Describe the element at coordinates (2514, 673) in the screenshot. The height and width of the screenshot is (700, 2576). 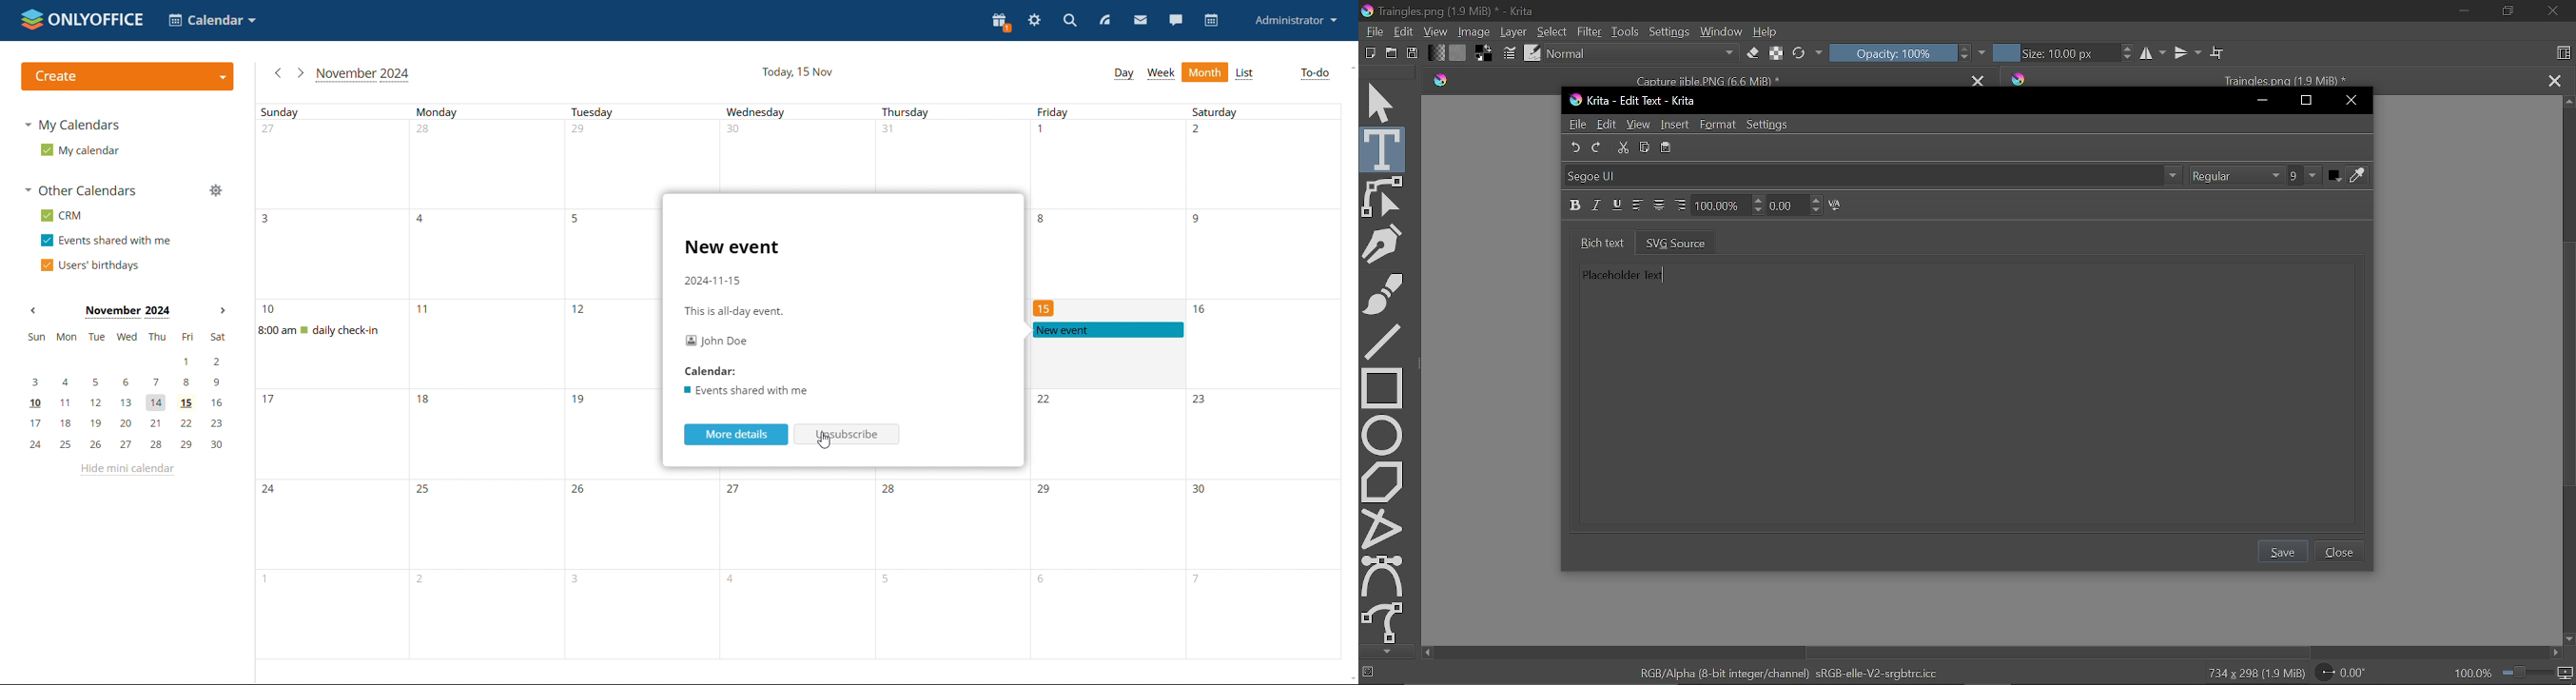
I see `100.0%` at that location.